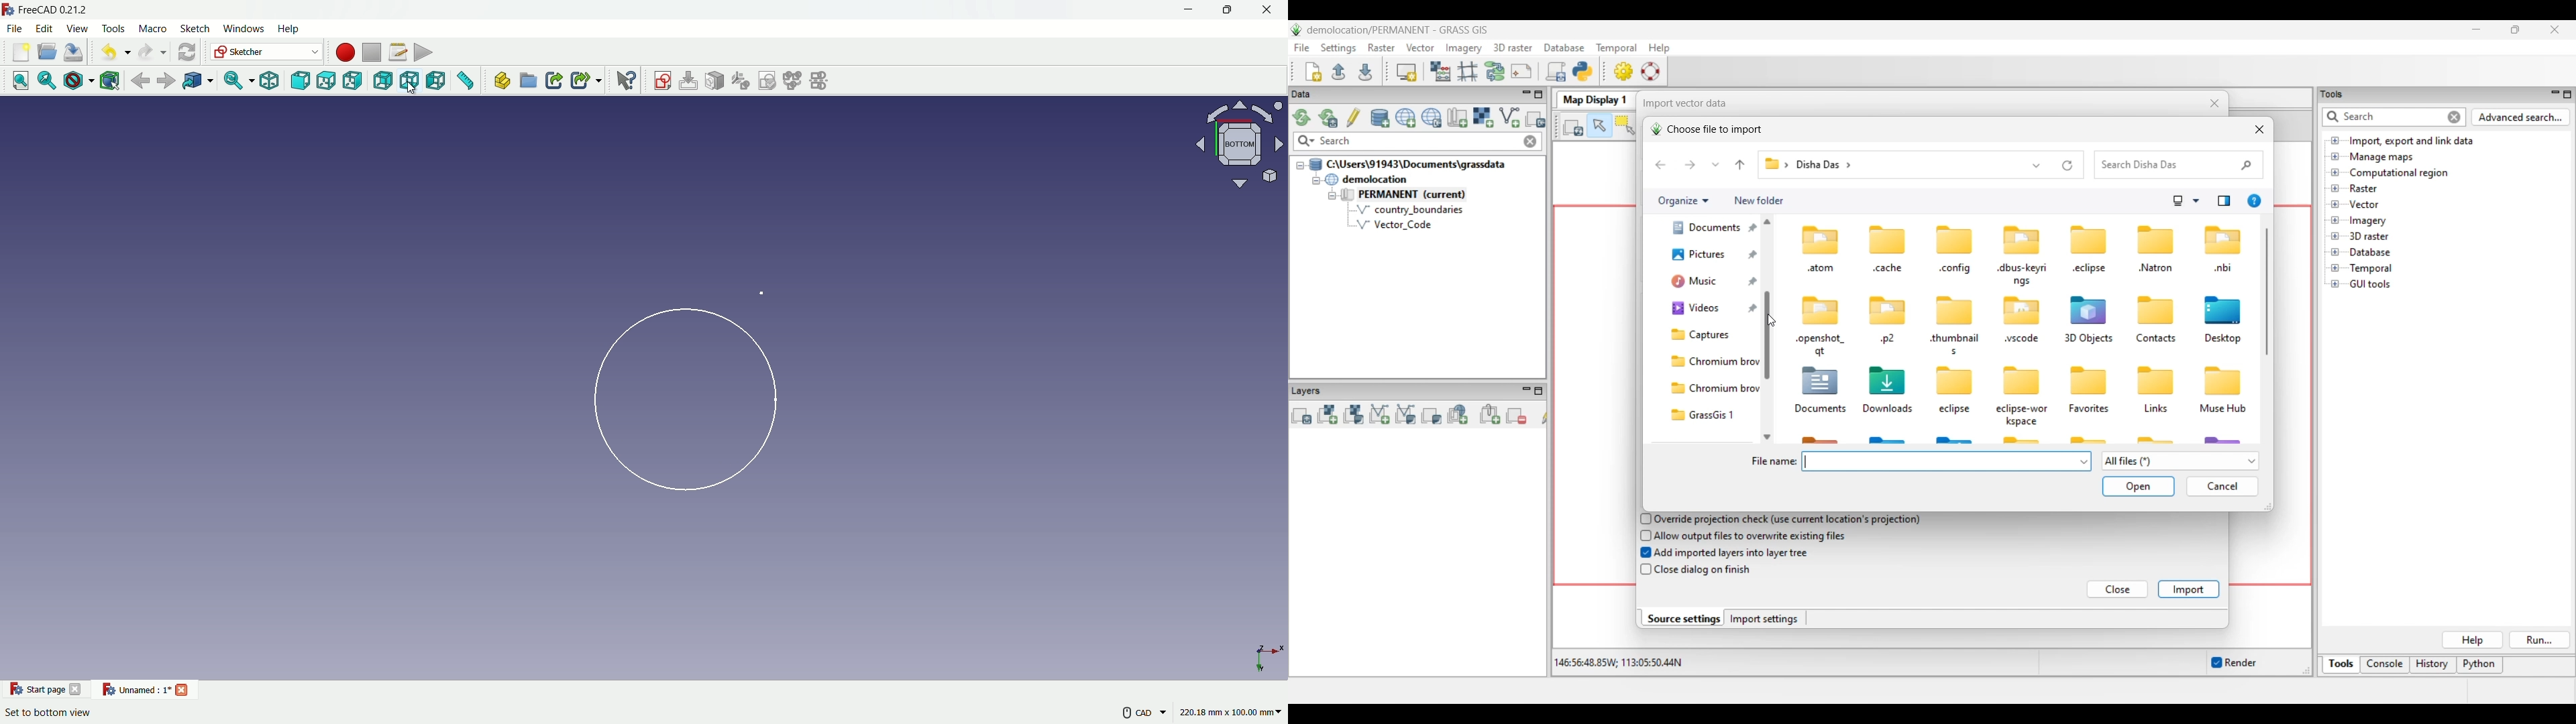 This screenshot has height=728, width=2576. What do you see at coordinates (197, 30) in the screenshot?
I see `sketch menu` at bounding box center [197, 30].